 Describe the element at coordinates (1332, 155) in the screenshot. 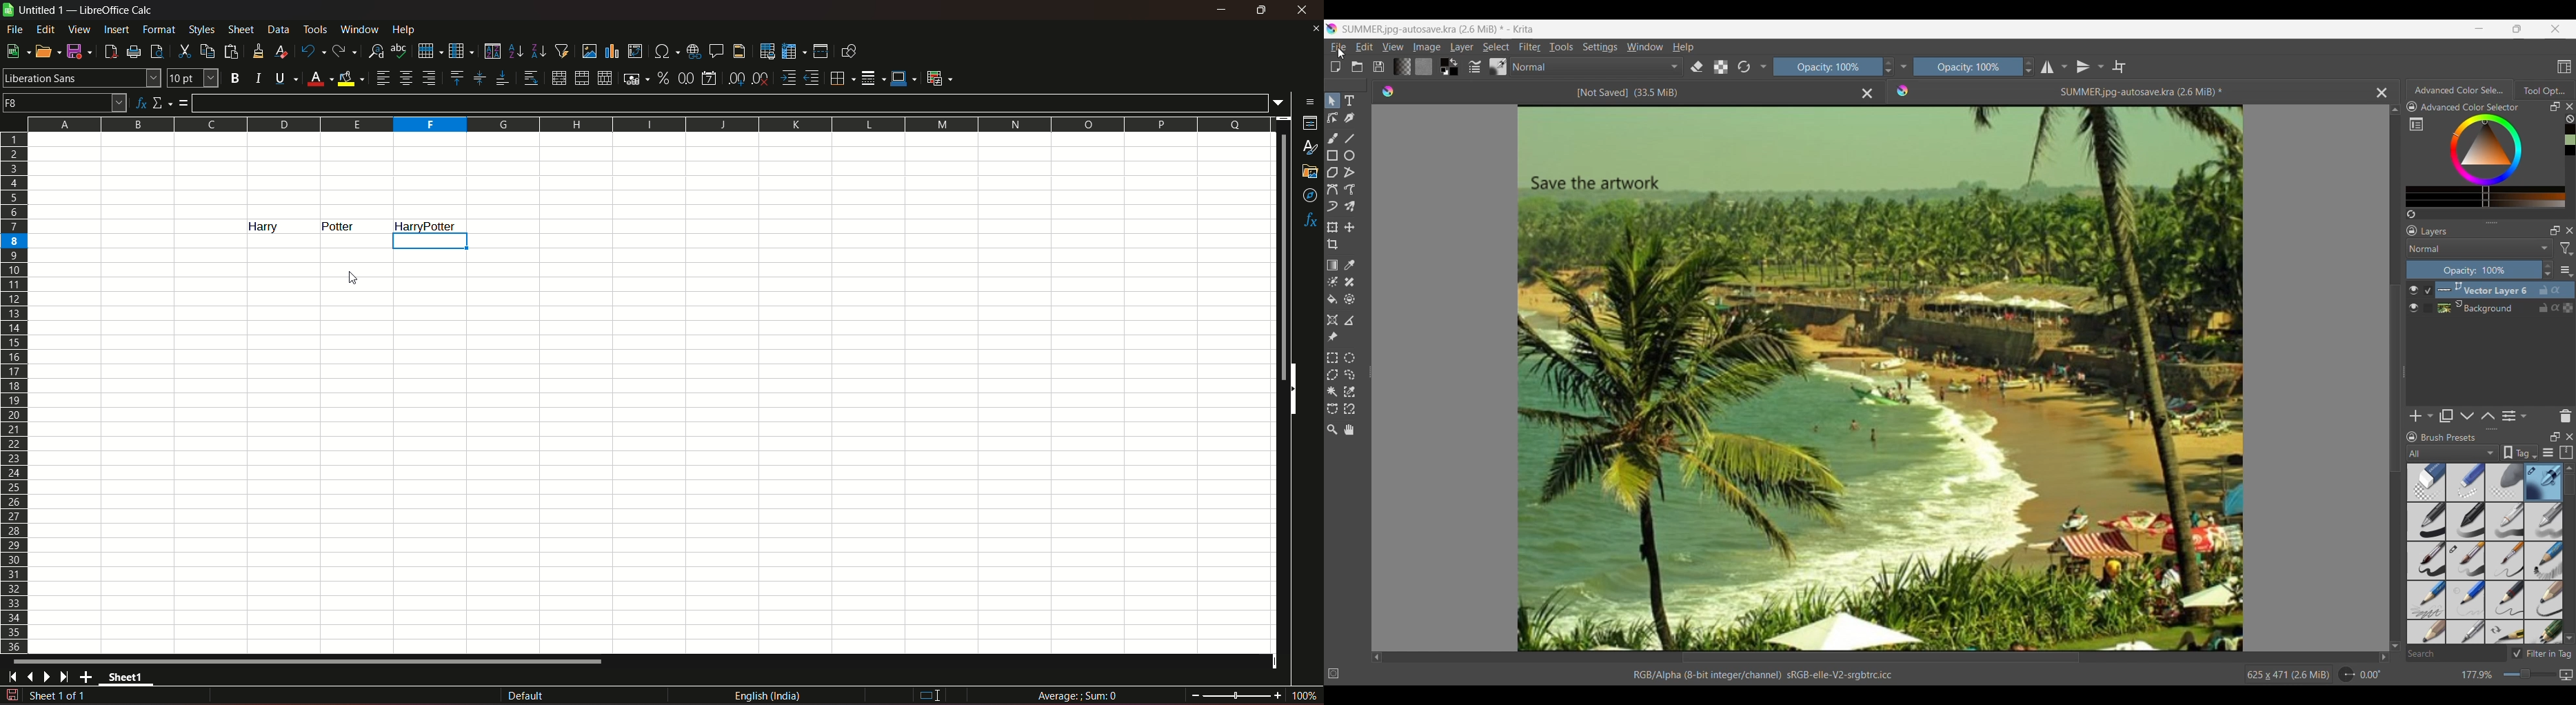

I see `Rectangle tool` at that location.